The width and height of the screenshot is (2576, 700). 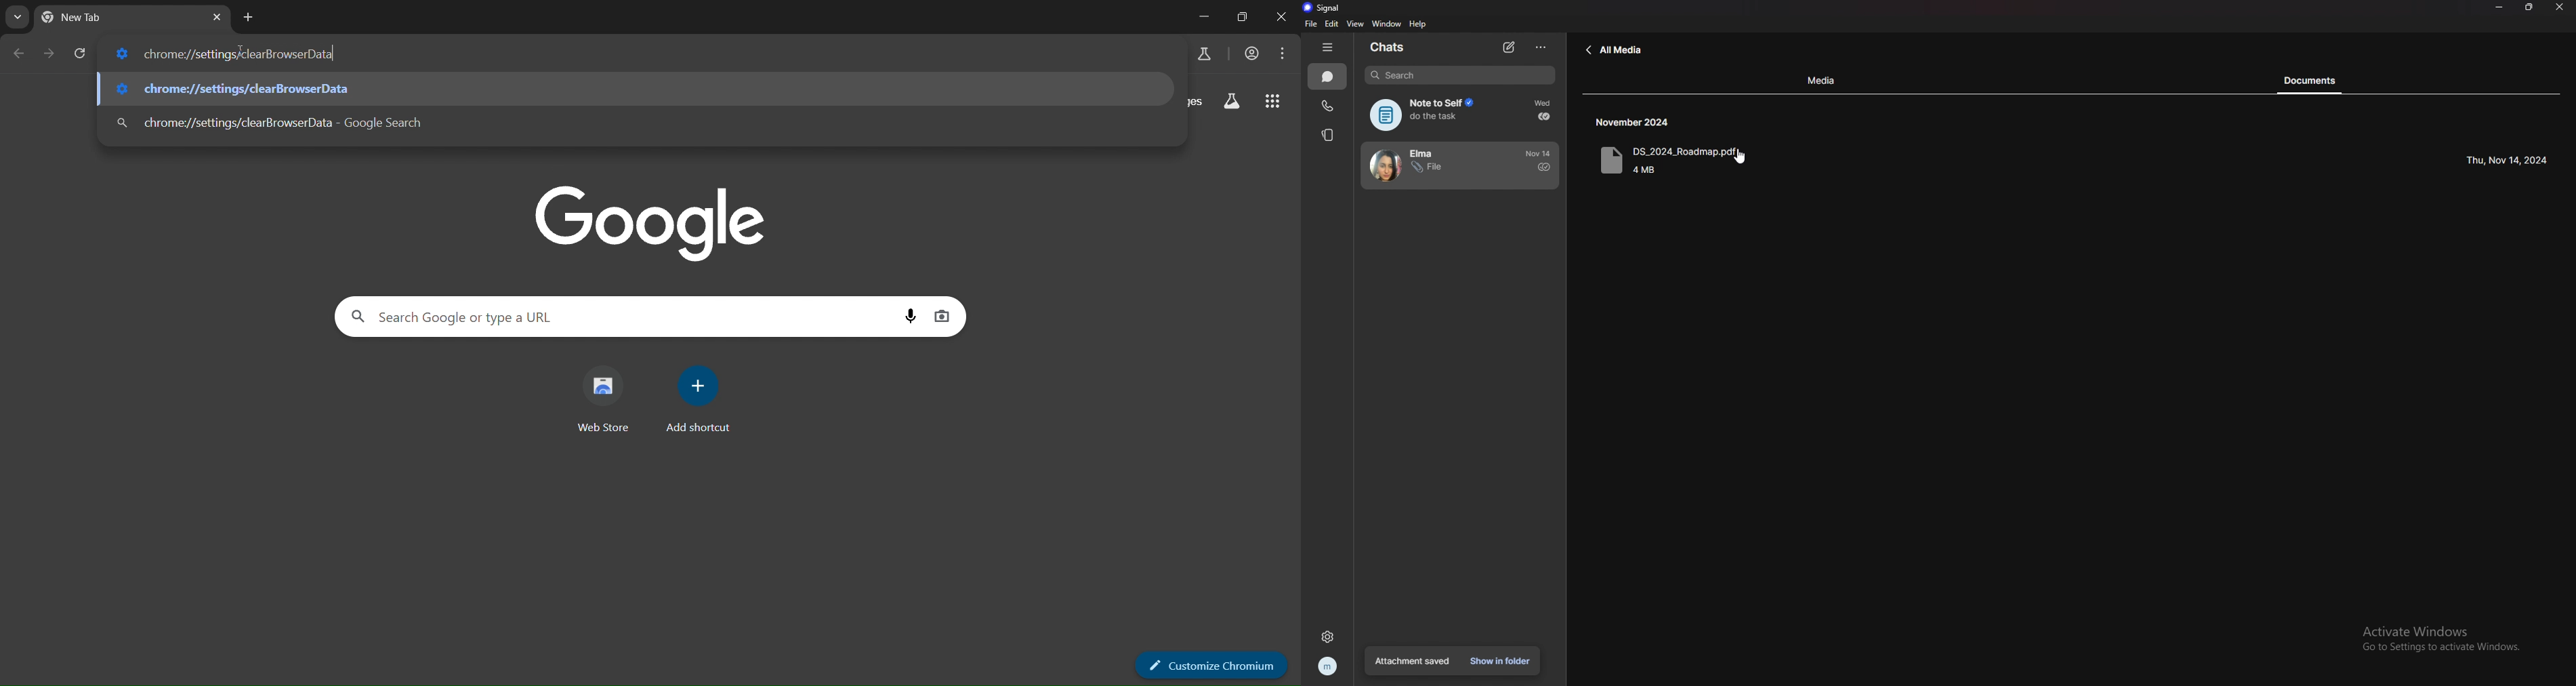 I want to click on signal, so click(x=1329, y=7).